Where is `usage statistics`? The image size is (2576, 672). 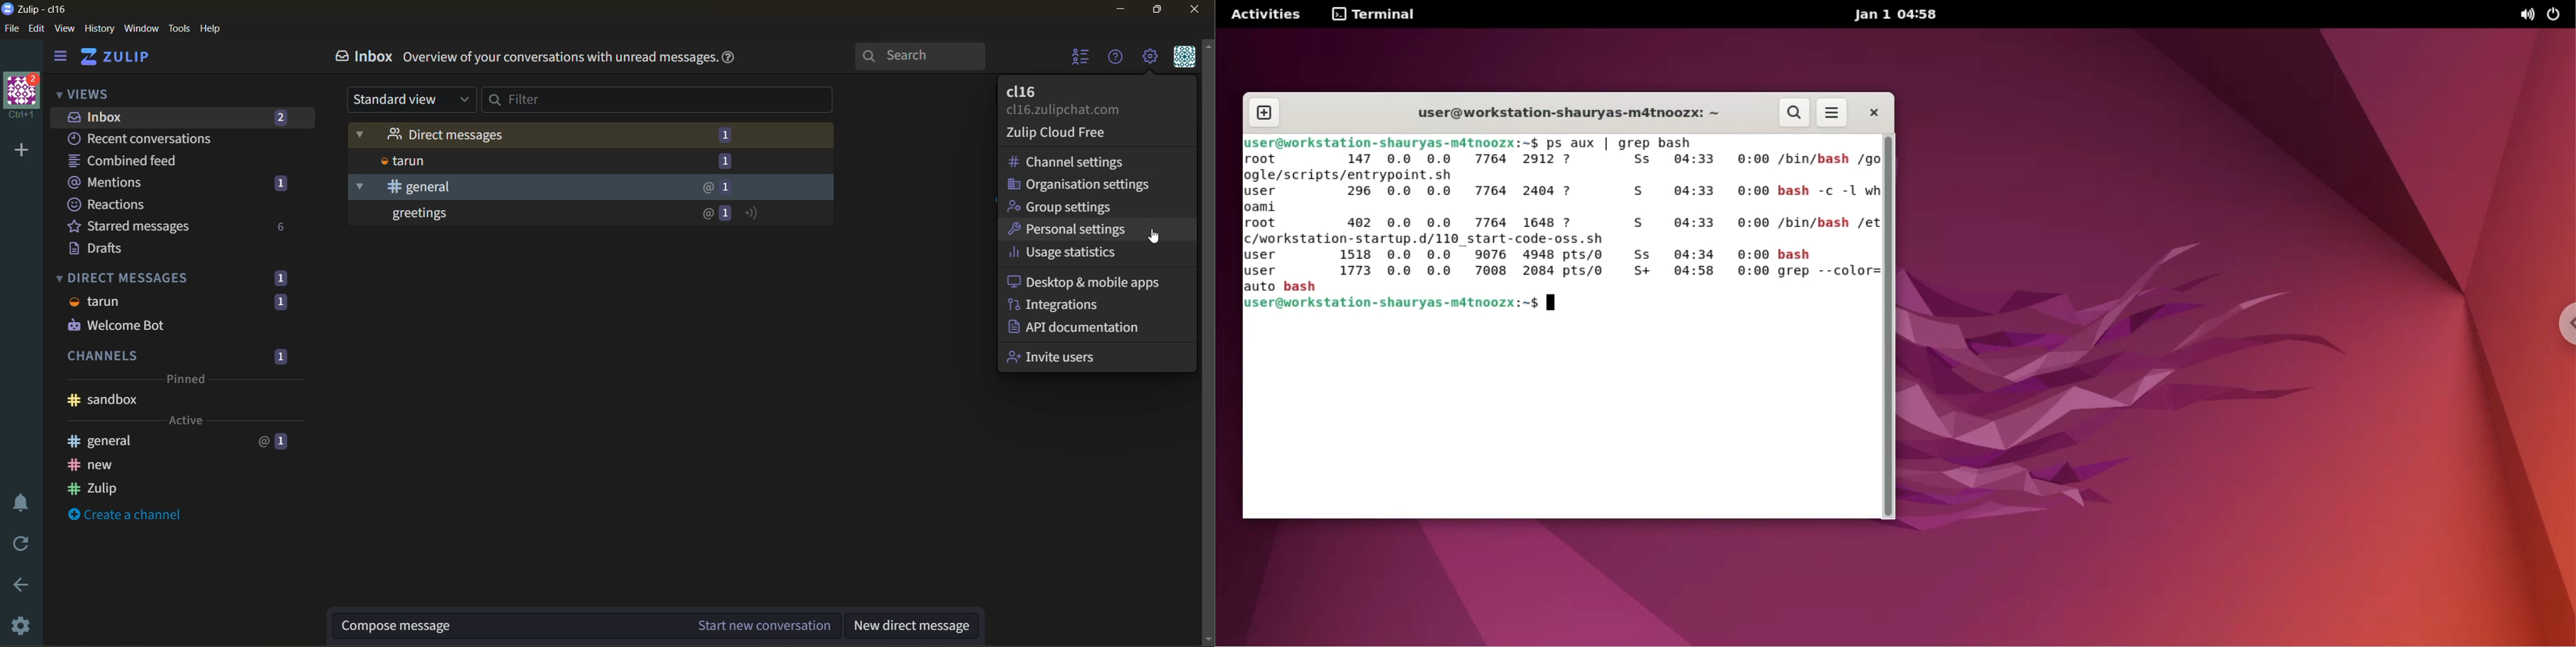 usage statistics is located at coordinates (1064, 252).